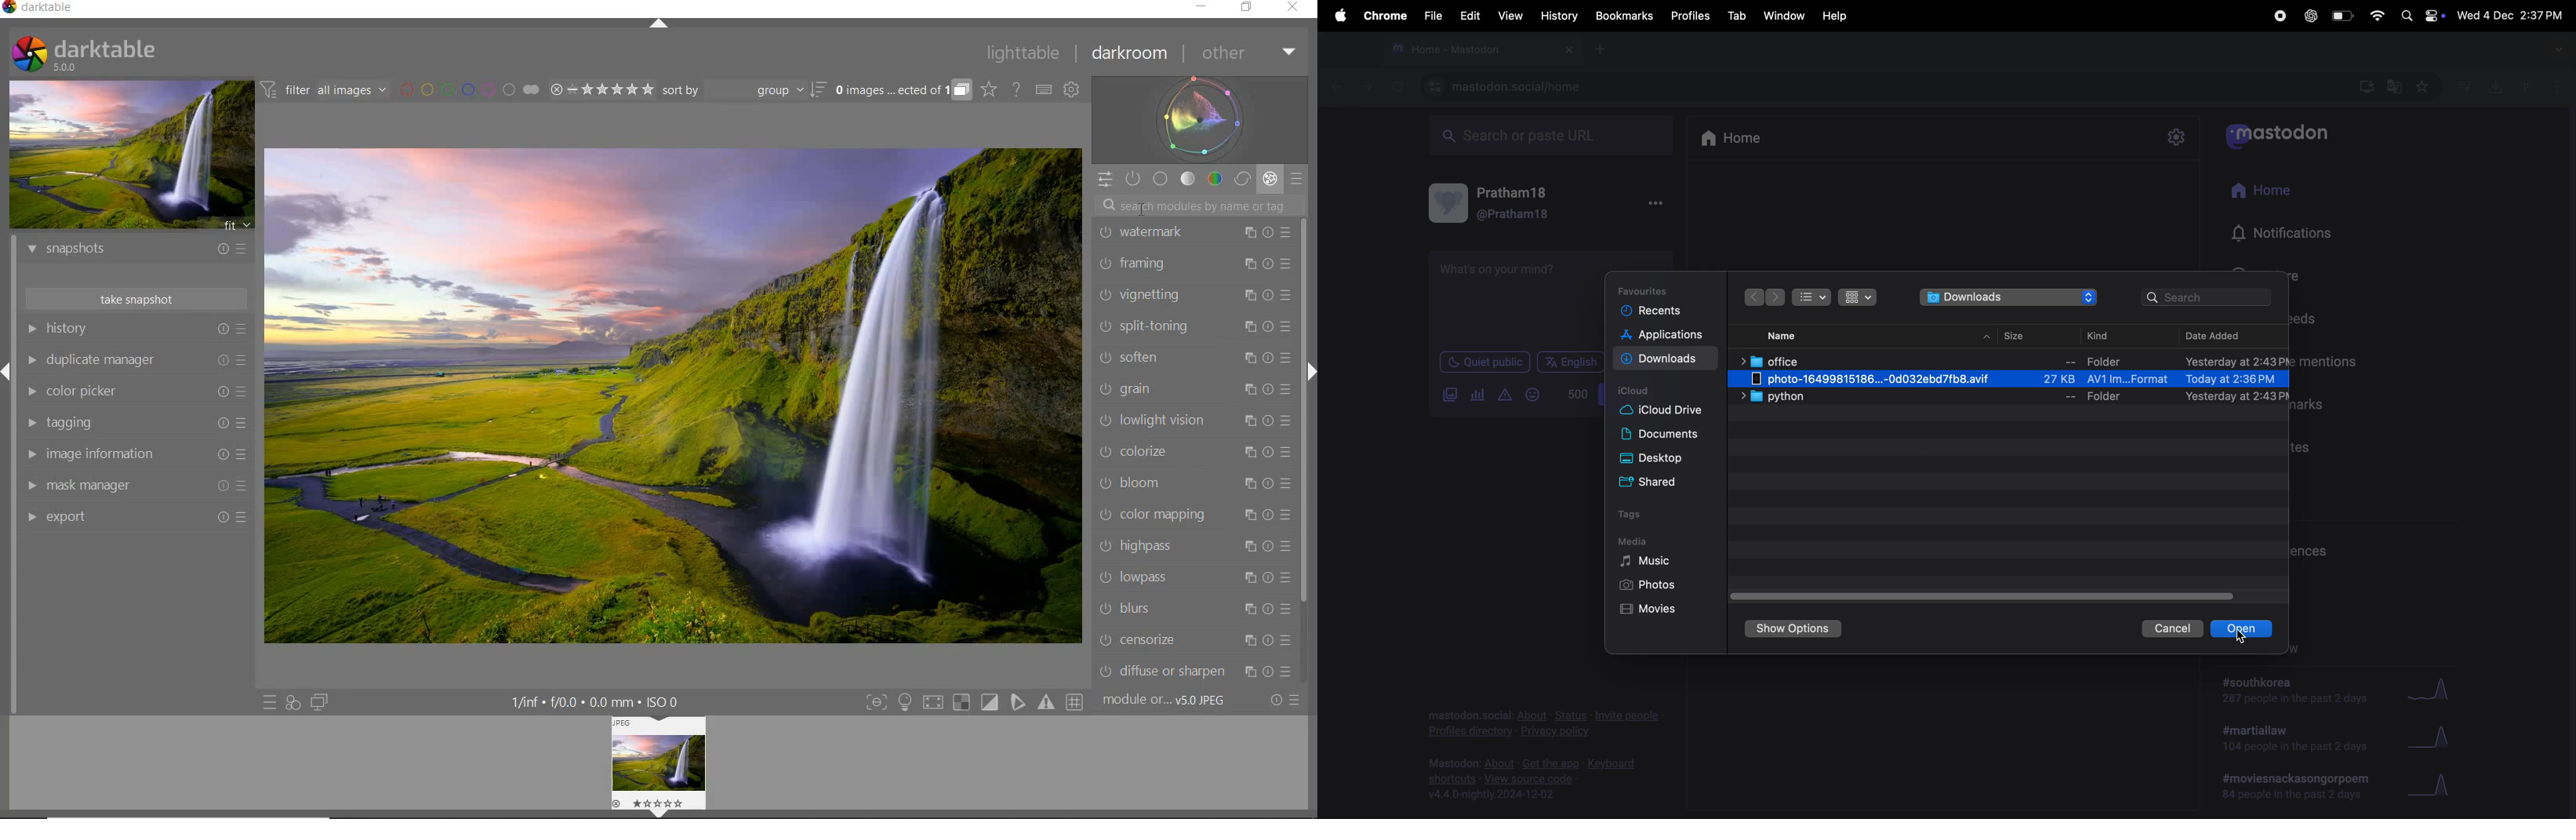 The width and height of the screenshot is (2576, 840). Describe the element at coordinates (471, 90) in the screenshot. I see `FILTER BY IMAGE COLOR LABEL` at that location.